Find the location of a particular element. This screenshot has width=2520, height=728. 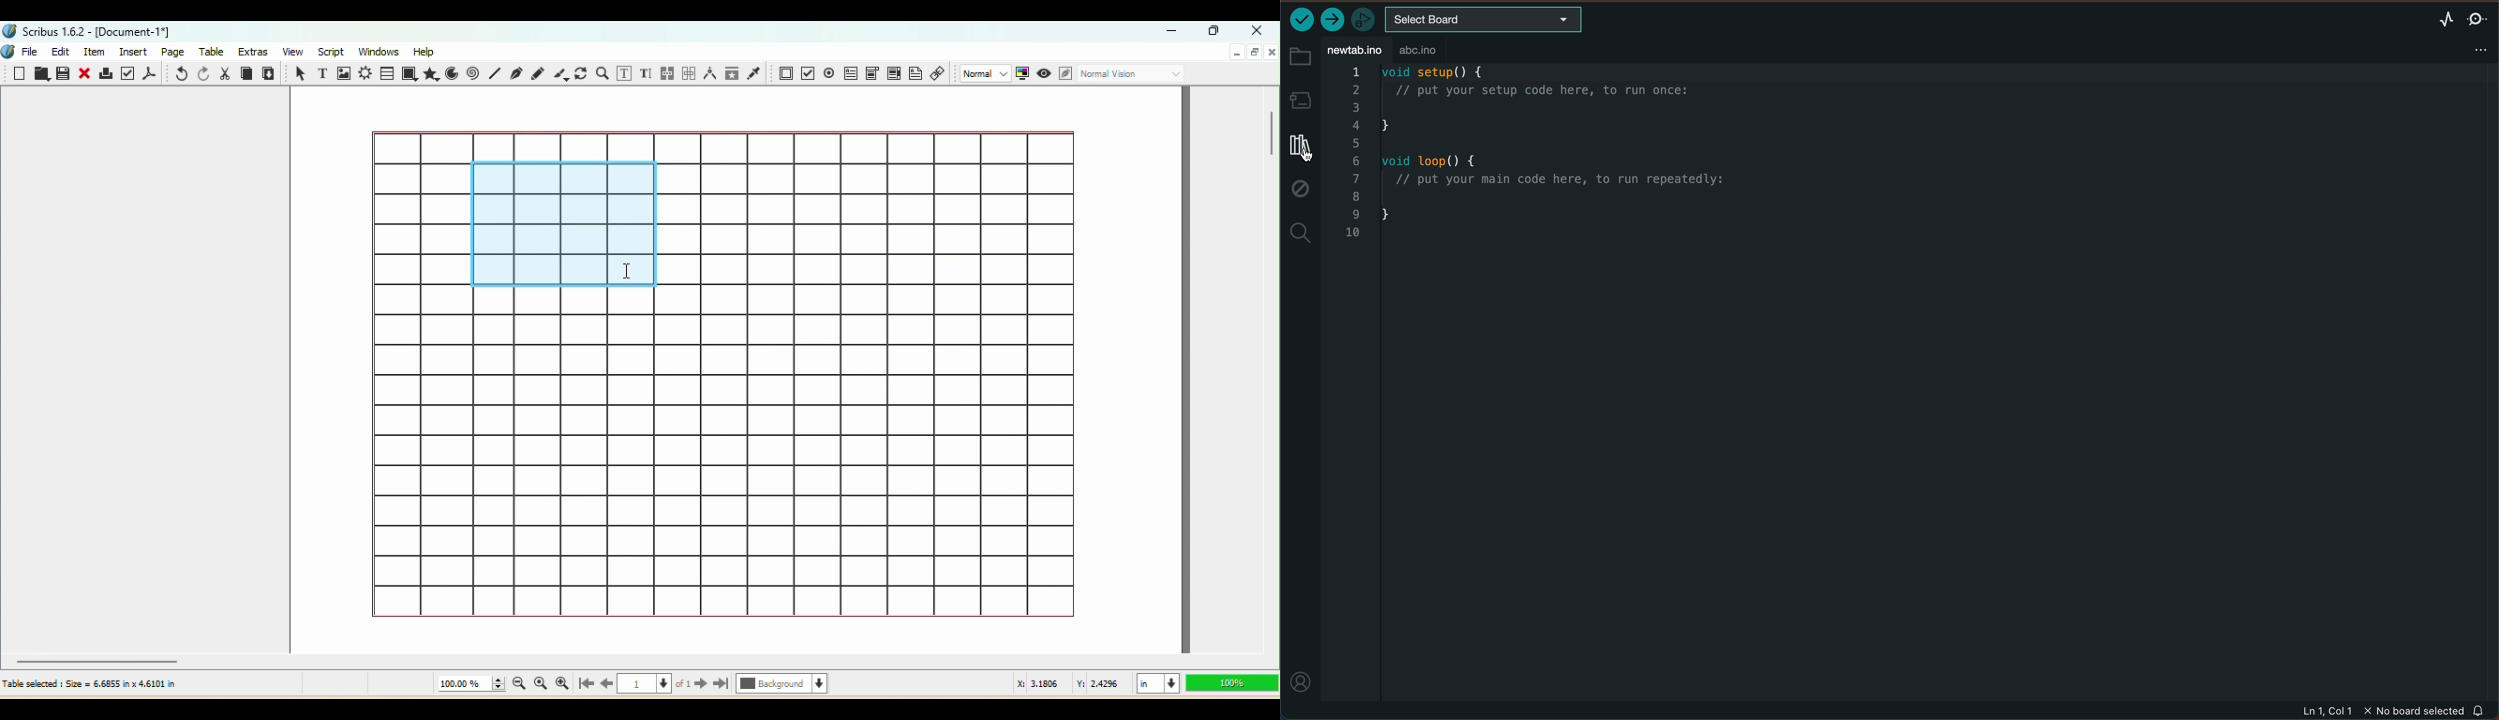

Paste is located at coordinates (270, 73).